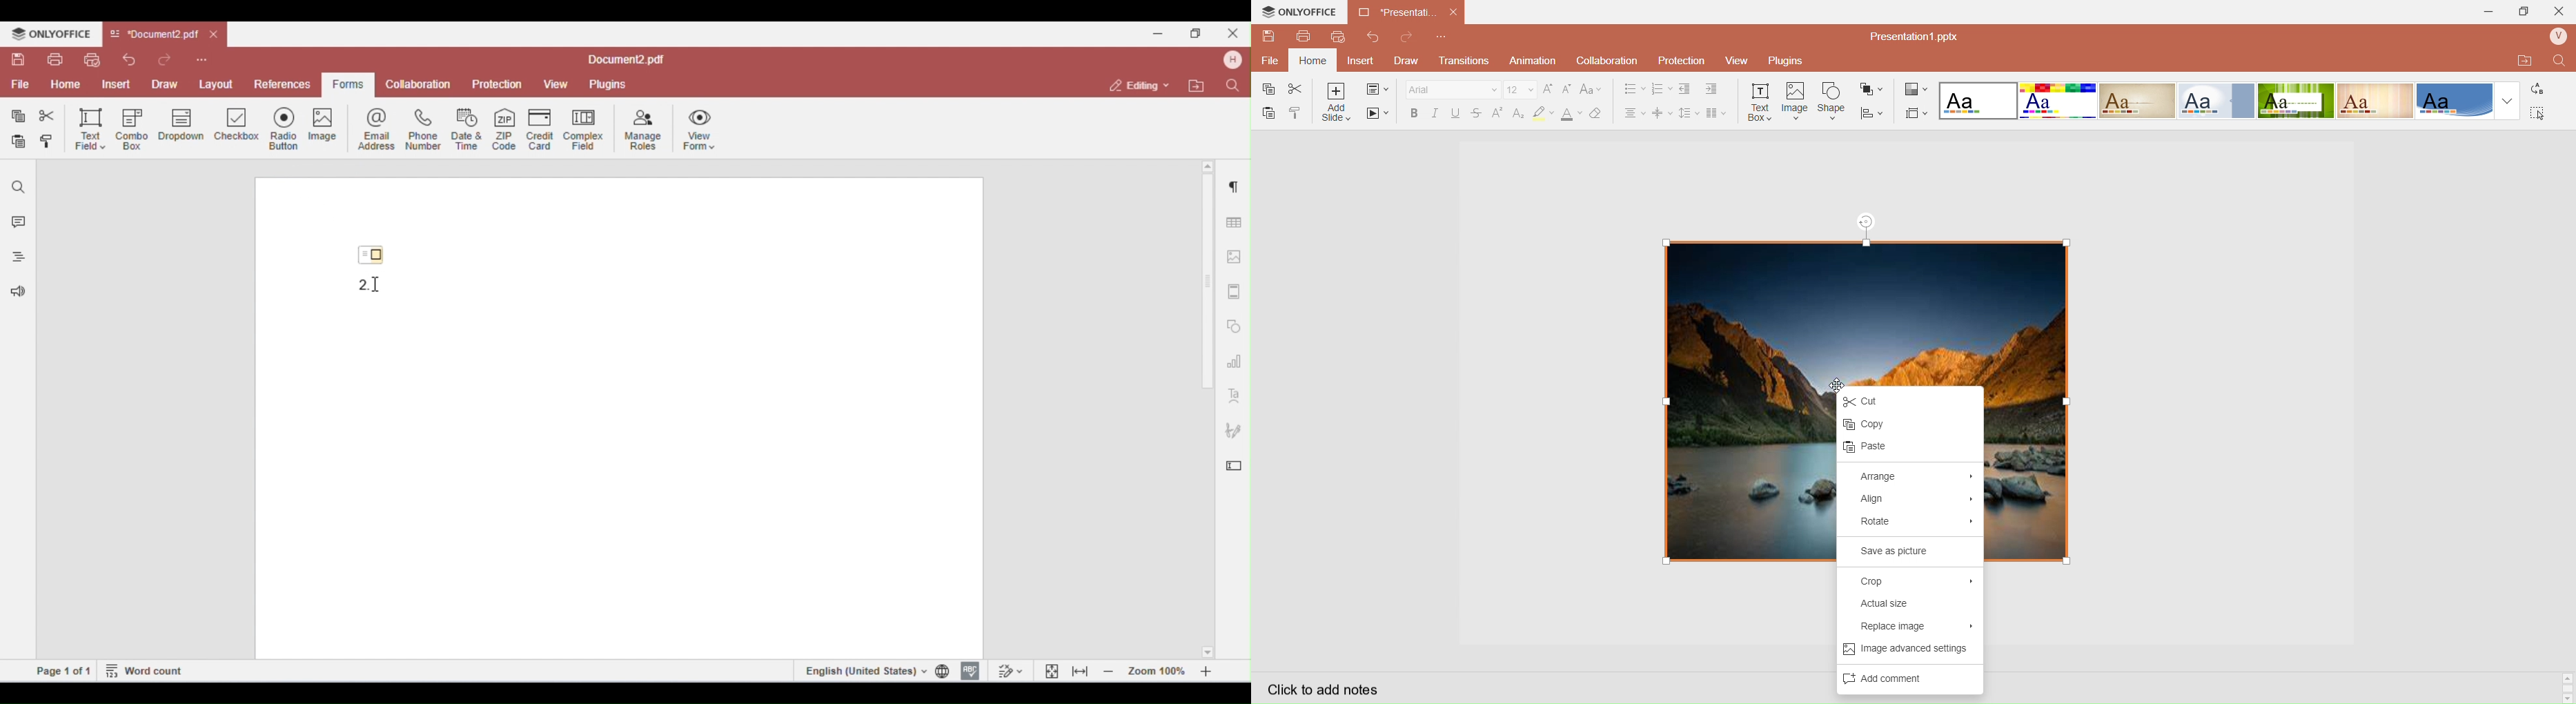  Describe the element at coordinates (1636, 112) in the screenshot. I see `Horizontal Align` at that location.